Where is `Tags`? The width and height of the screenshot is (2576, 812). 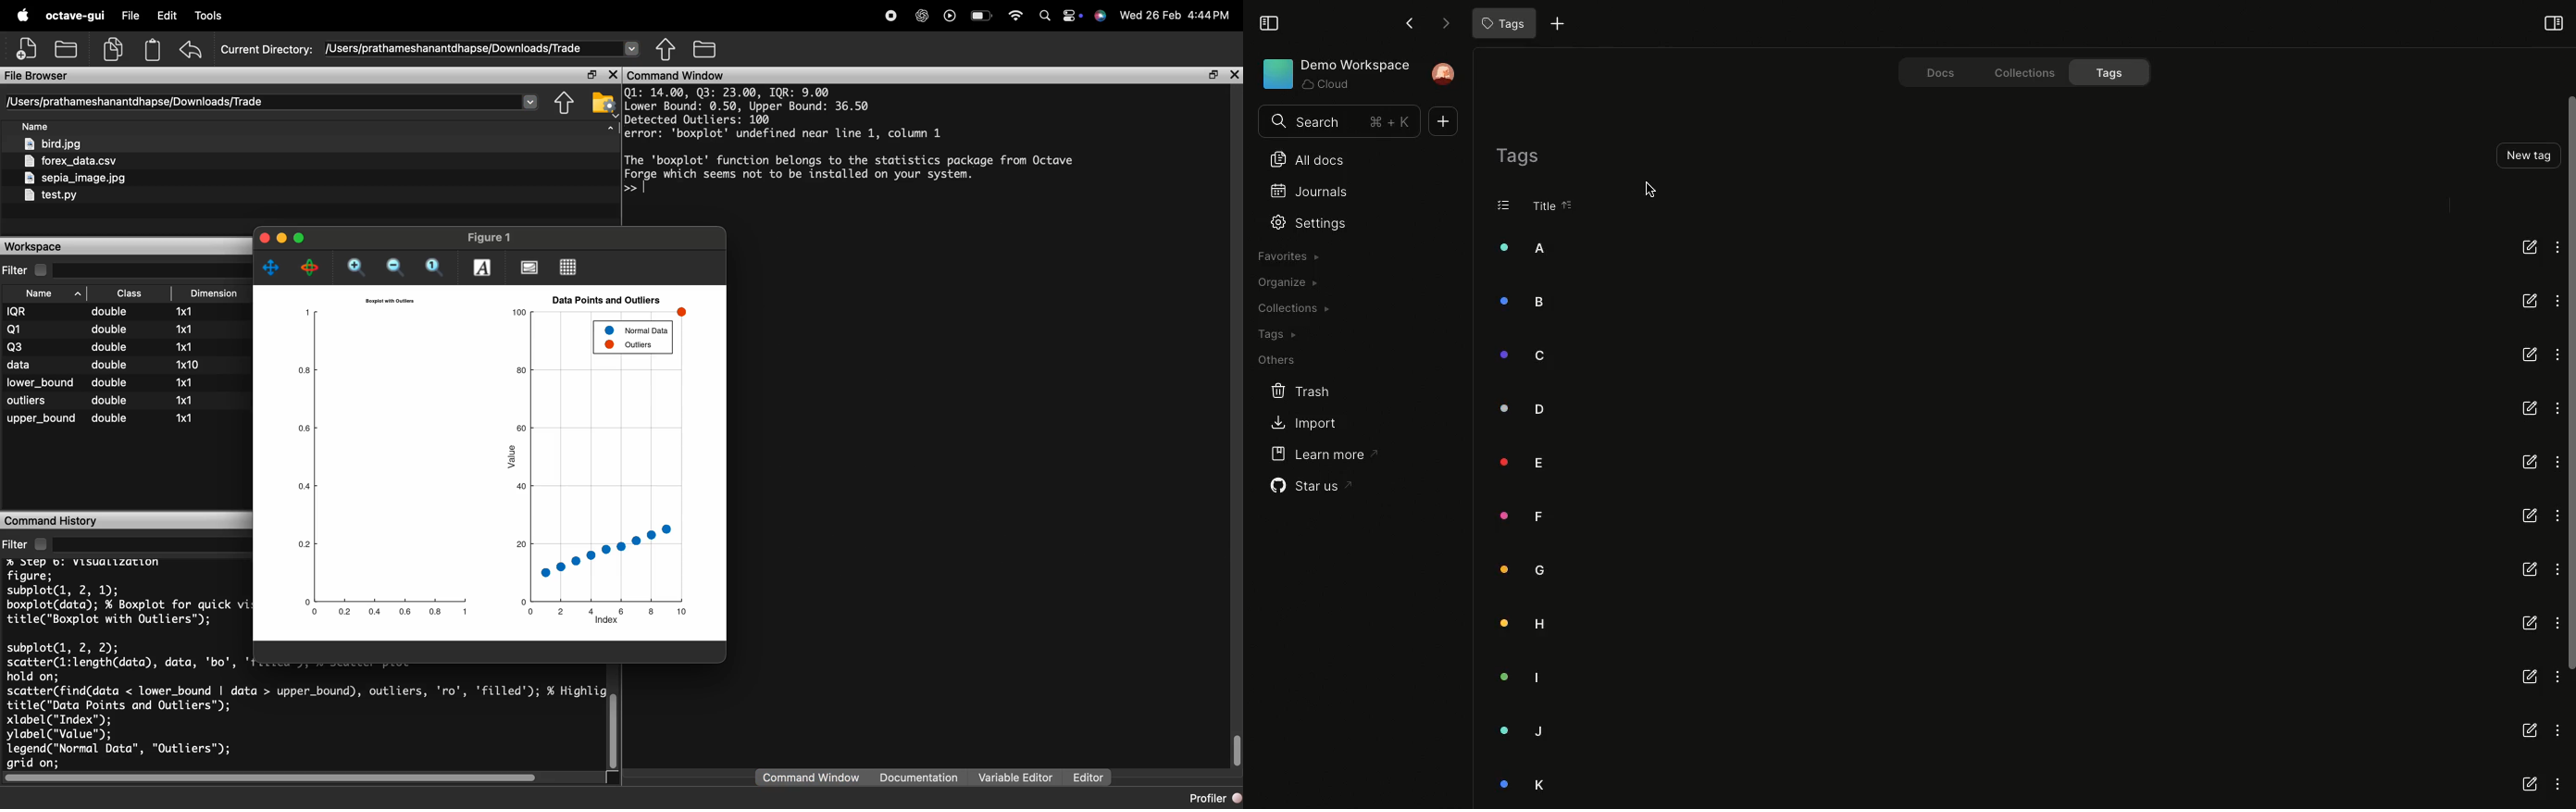
Tags is located at coordinates (1517, 156).